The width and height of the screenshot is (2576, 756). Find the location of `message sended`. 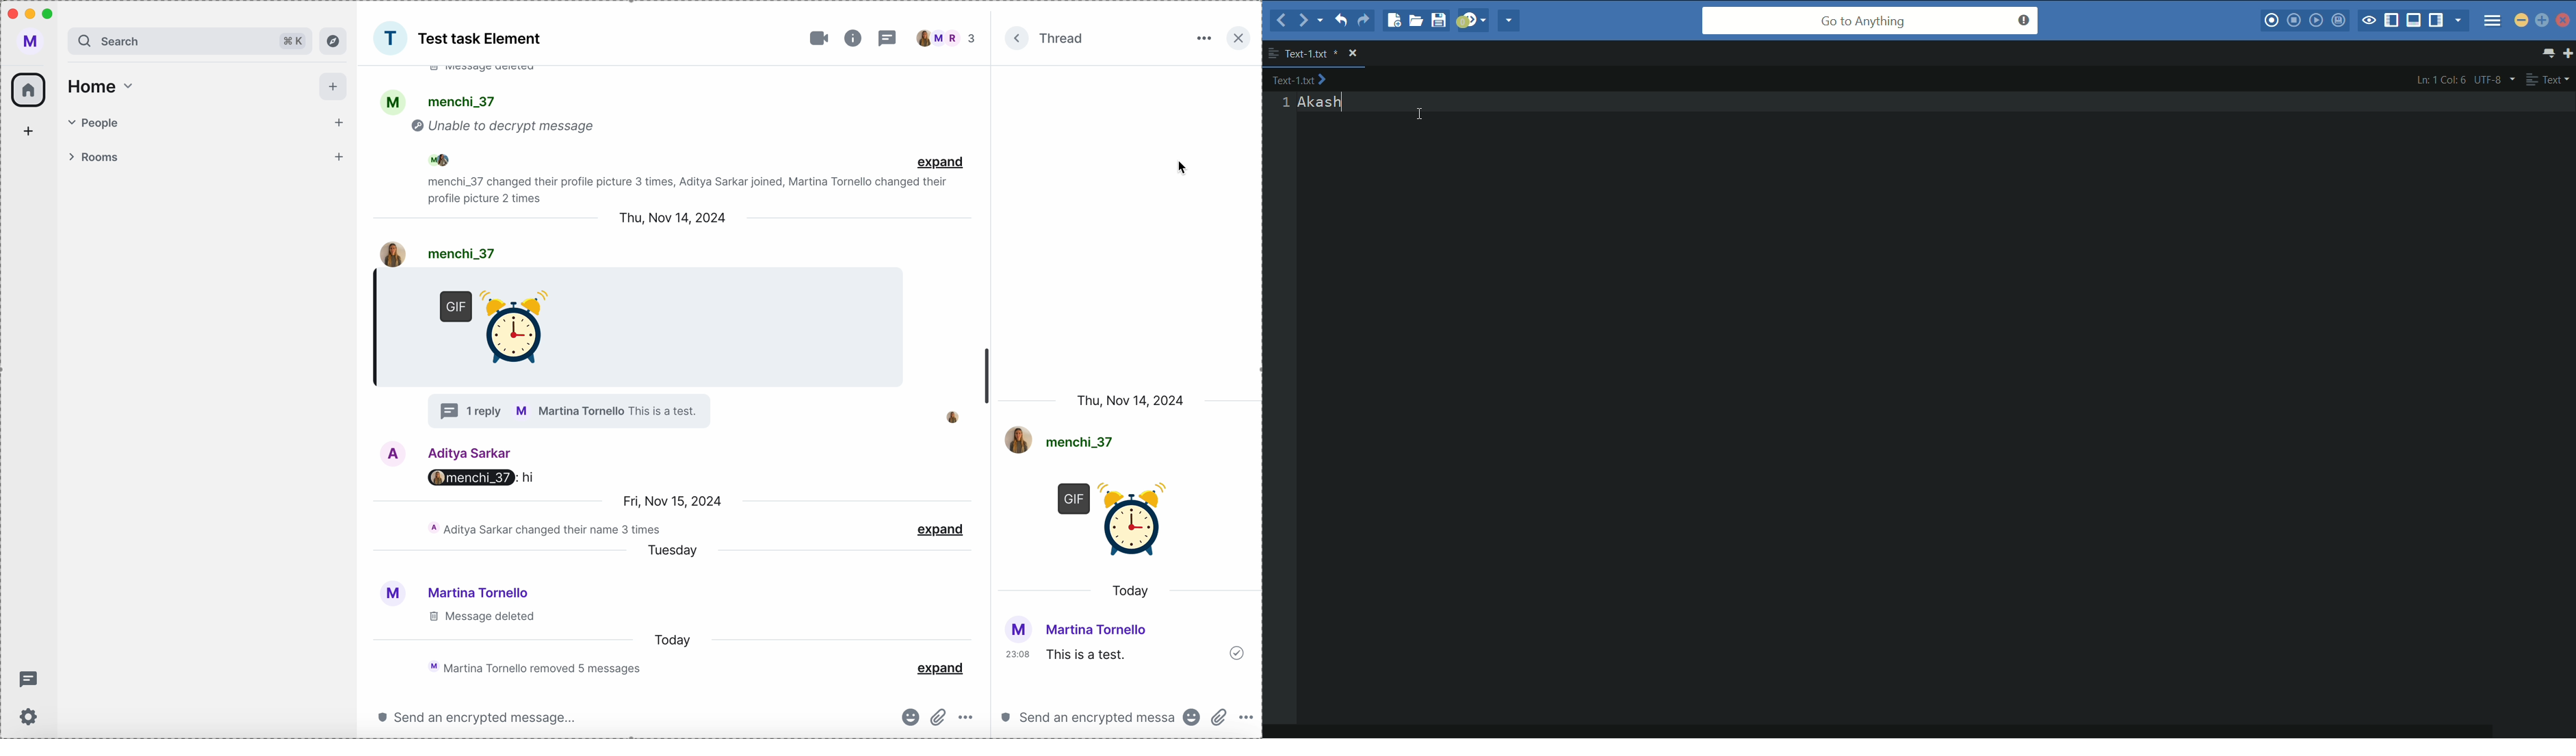

message sended is located at coordinates (1127, 647).